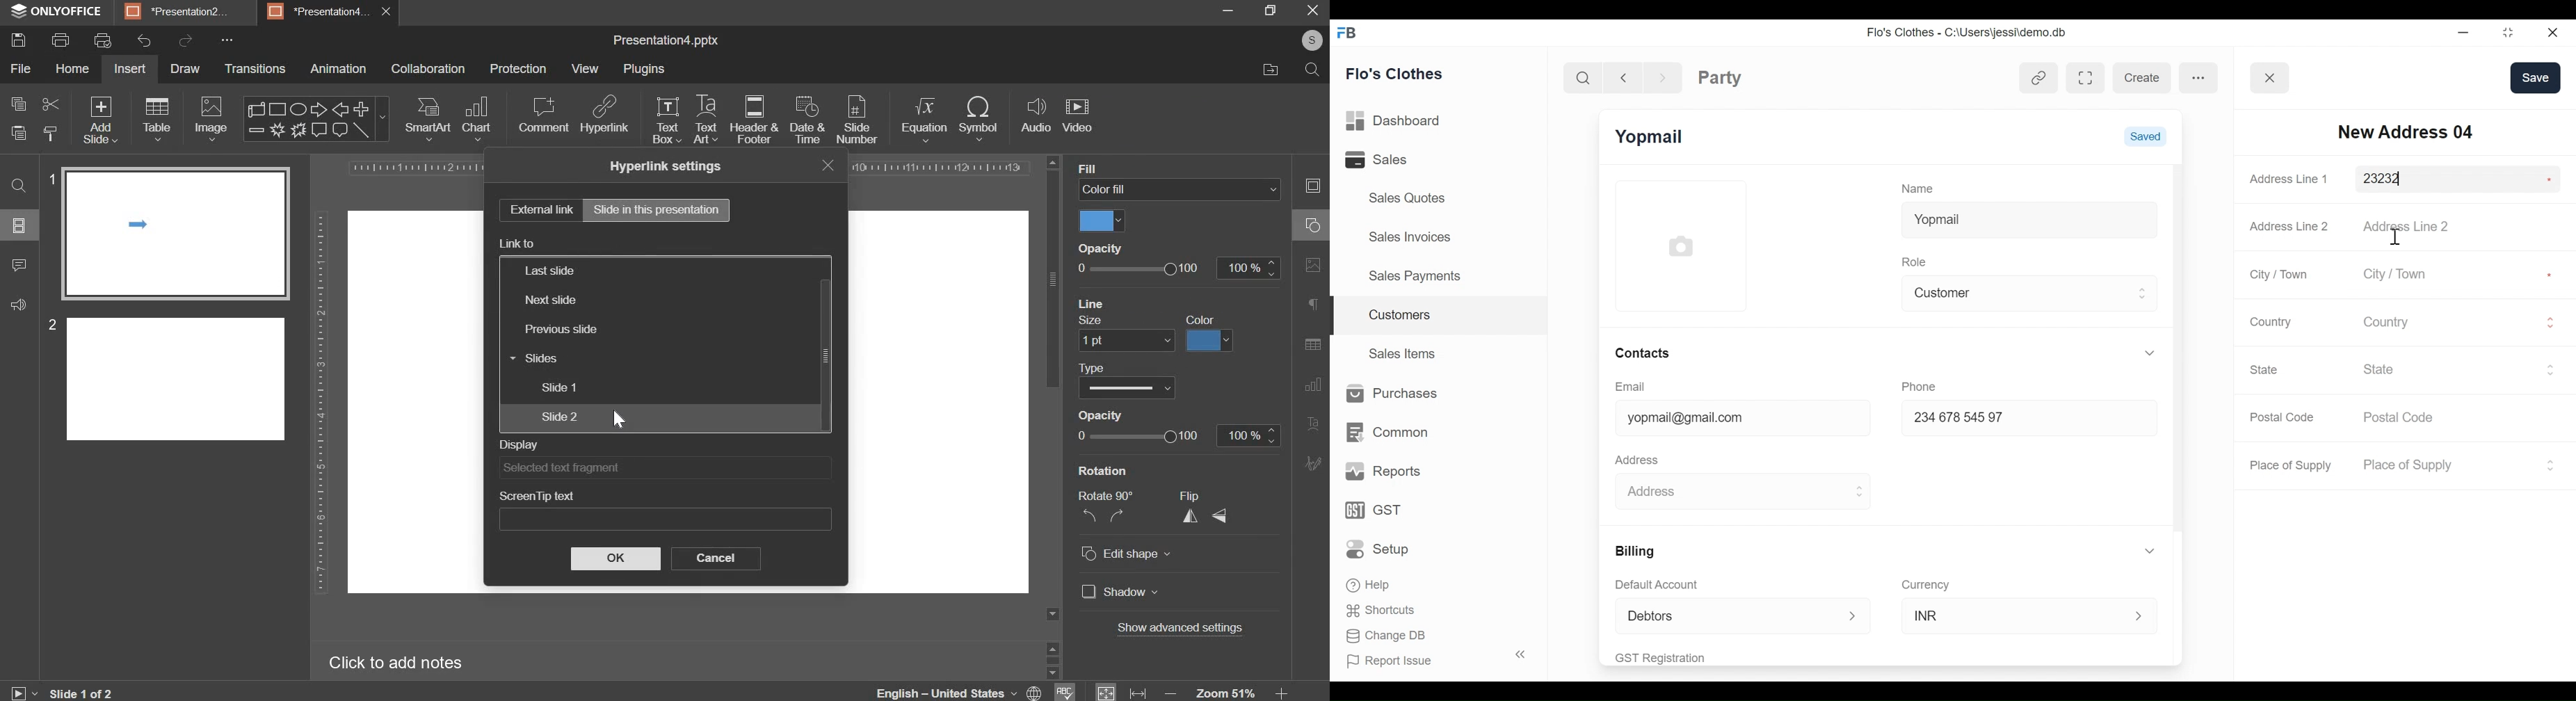 The height and width of the screenshot is (728, 2576). Describe the element at coordinates (1683, 245) in the screenshot. I see `Profile Picture` at that location.